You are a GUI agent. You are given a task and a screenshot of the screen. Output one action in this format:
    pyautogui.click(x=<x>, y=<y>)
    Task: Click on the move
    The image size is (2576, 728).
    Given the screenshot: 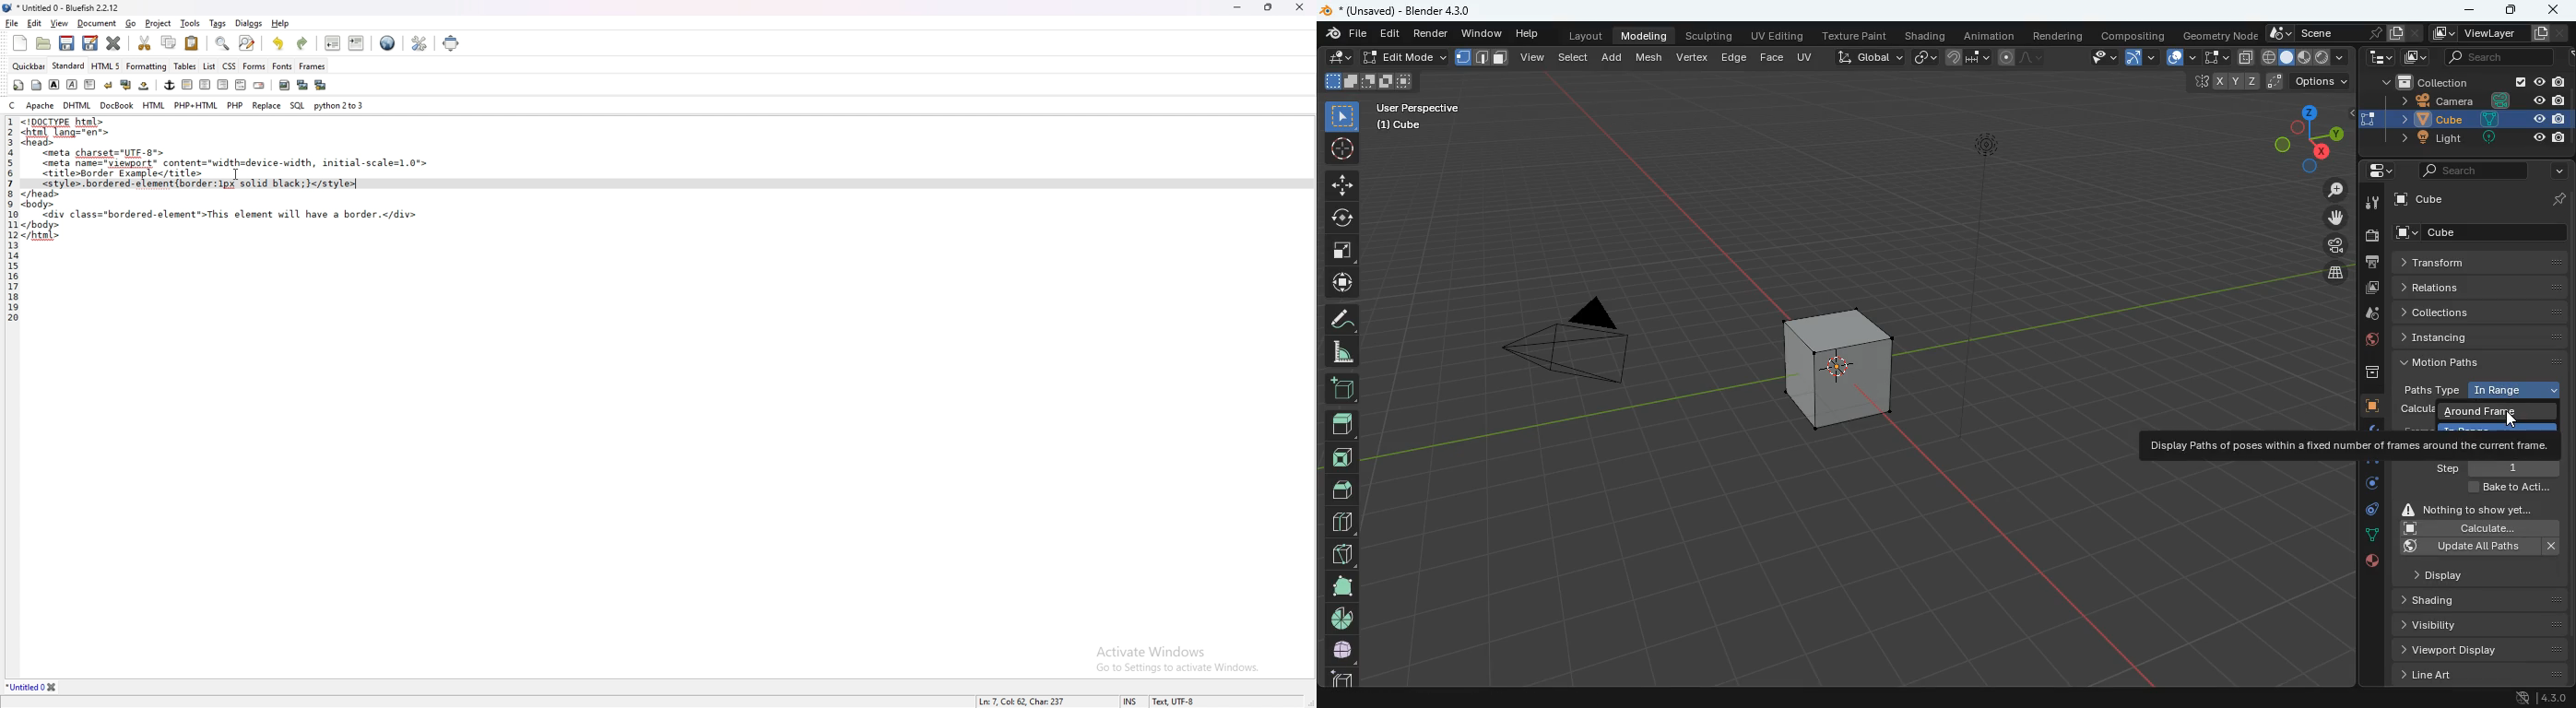 What is the action you would take?
    pyautogui.click(x=1341, y=184)
    